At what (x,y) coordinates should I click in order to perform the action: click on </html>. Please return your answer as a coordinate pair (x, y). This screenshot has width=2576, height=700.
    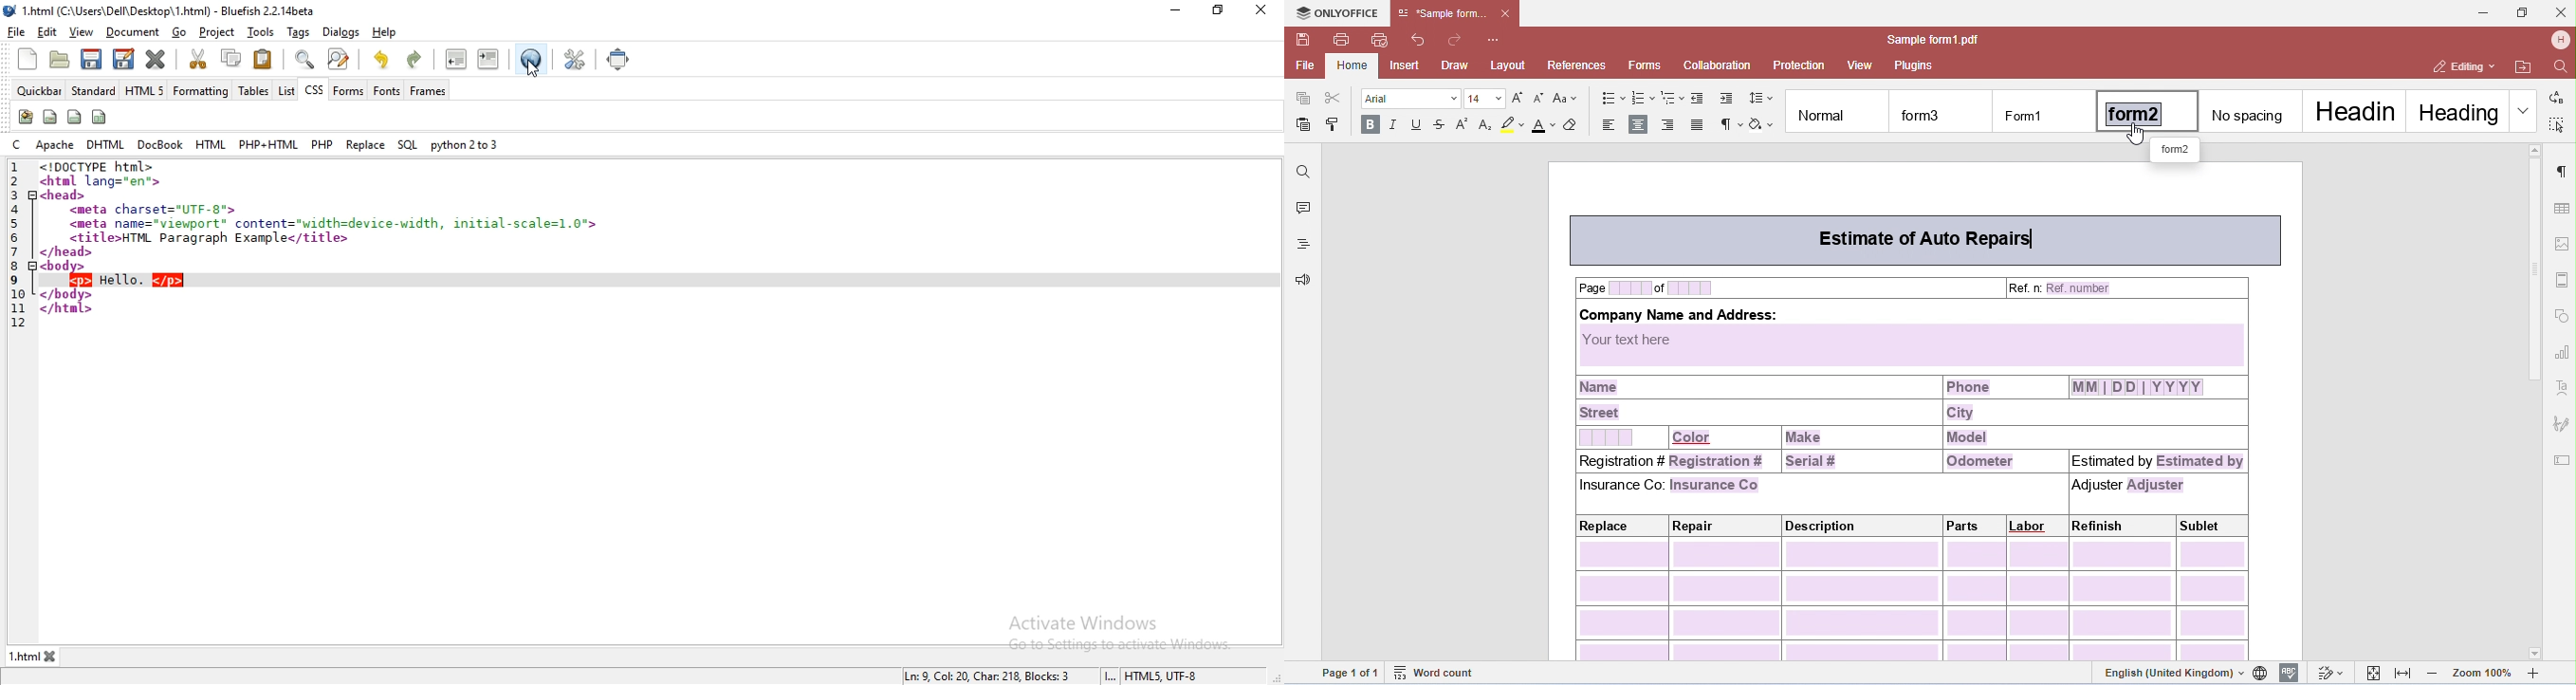
    Looking at the image, I should click on (66, 310).